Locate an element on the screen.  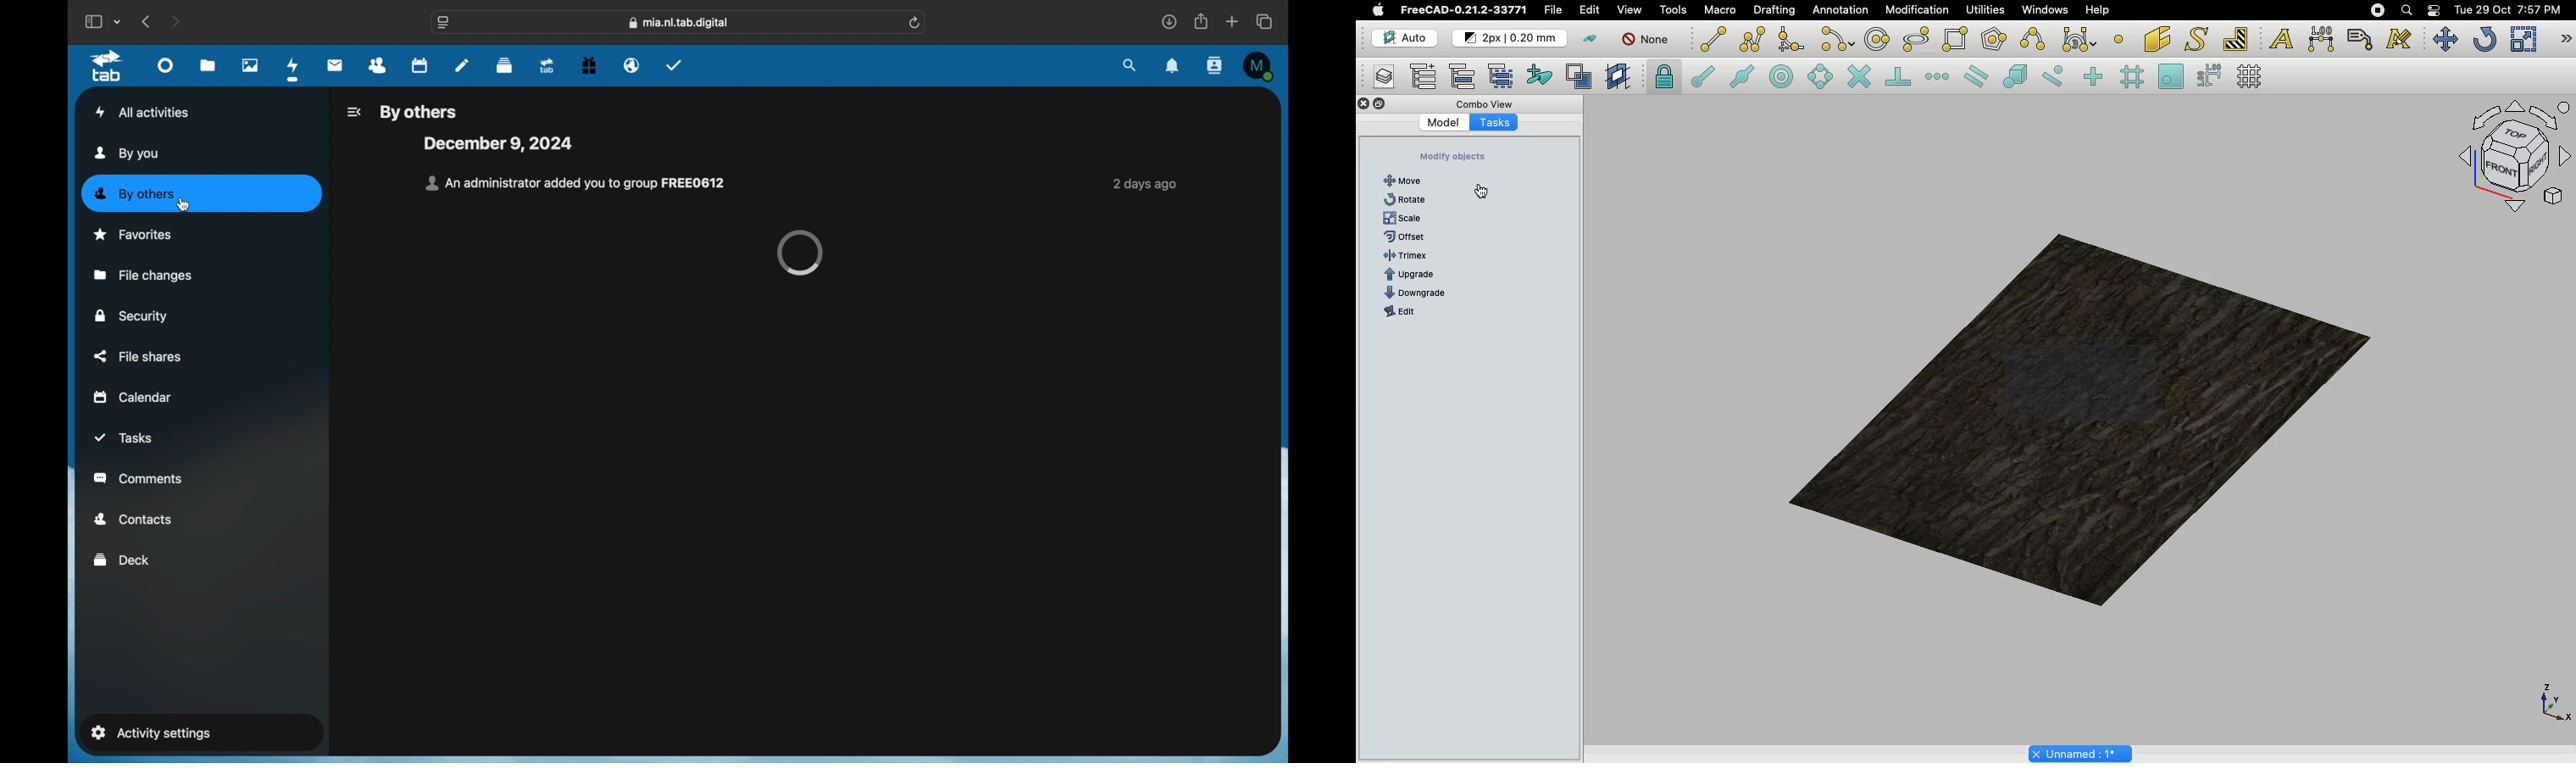
M is located at coordinates (1261, 66).